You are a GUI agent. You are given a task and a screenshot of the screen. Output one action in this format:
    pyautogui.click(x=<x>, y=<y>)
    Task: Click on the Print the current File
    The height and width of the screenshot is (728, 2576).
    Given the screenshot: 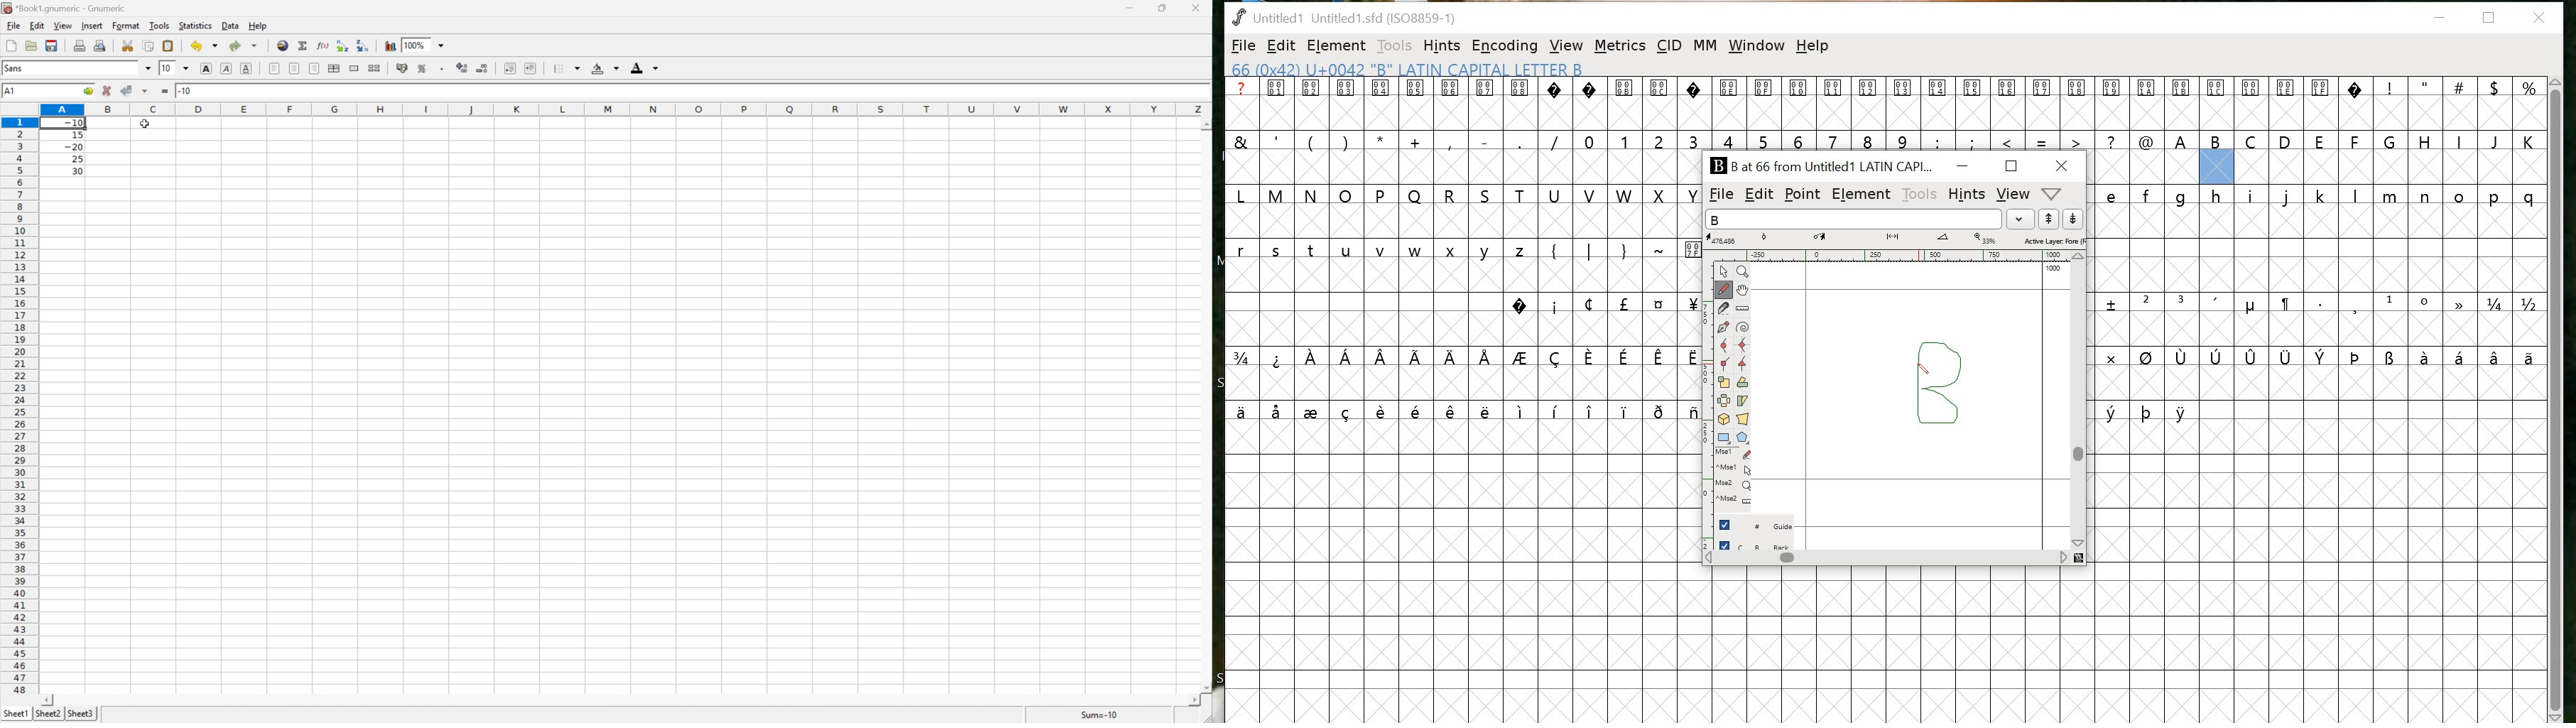 What is the action you would take?
    pyautogui.click(x=81, y=45)
    